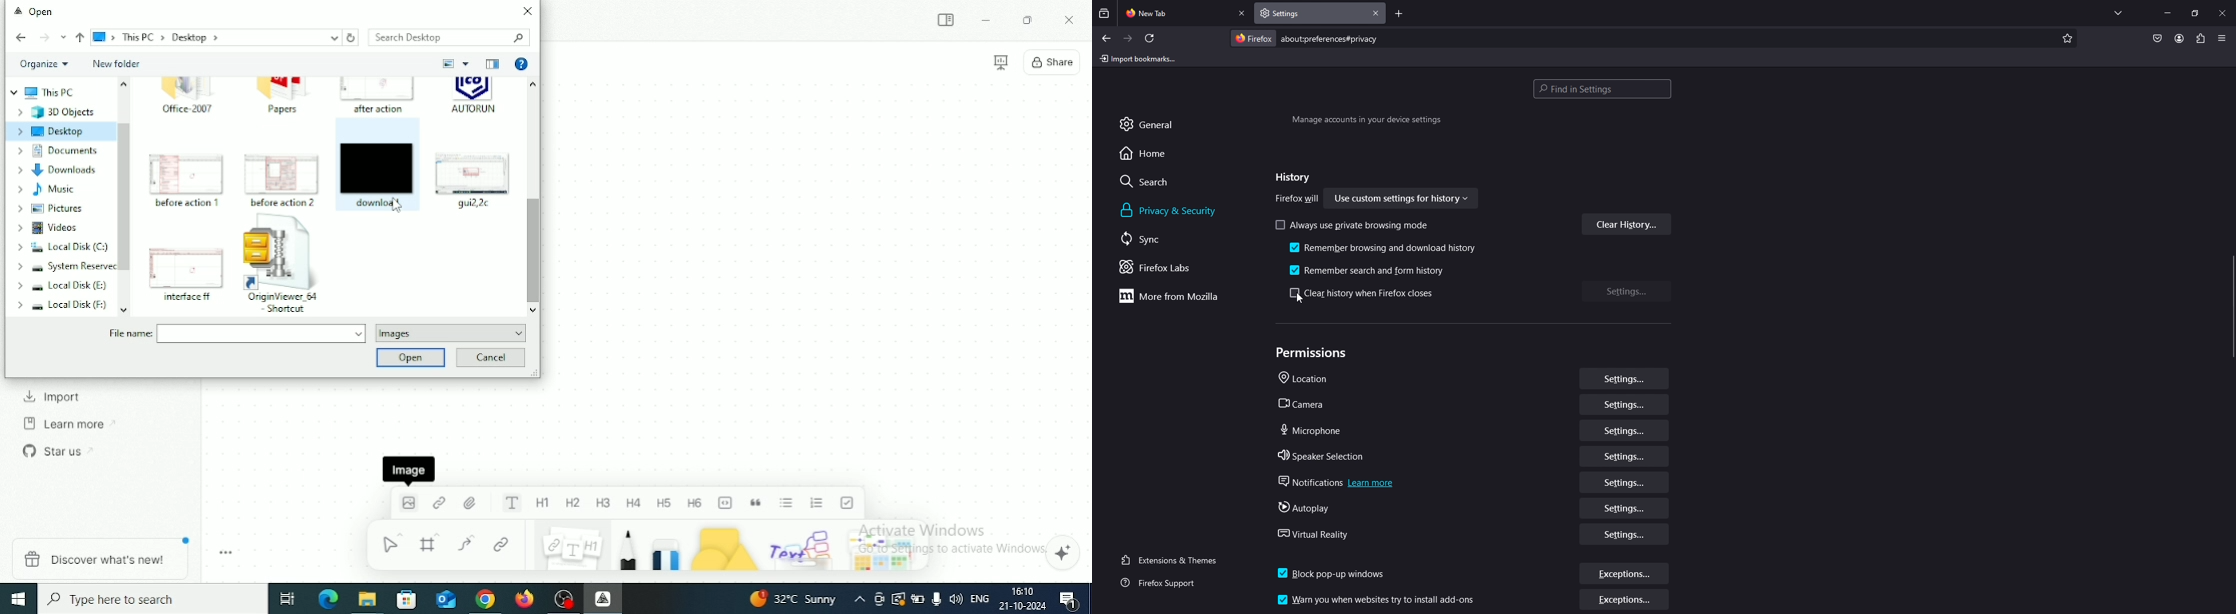  What do you see at coordinates (65, 268) in the screenshot?
I see `System Reserved` at bounding box center [65, 268].